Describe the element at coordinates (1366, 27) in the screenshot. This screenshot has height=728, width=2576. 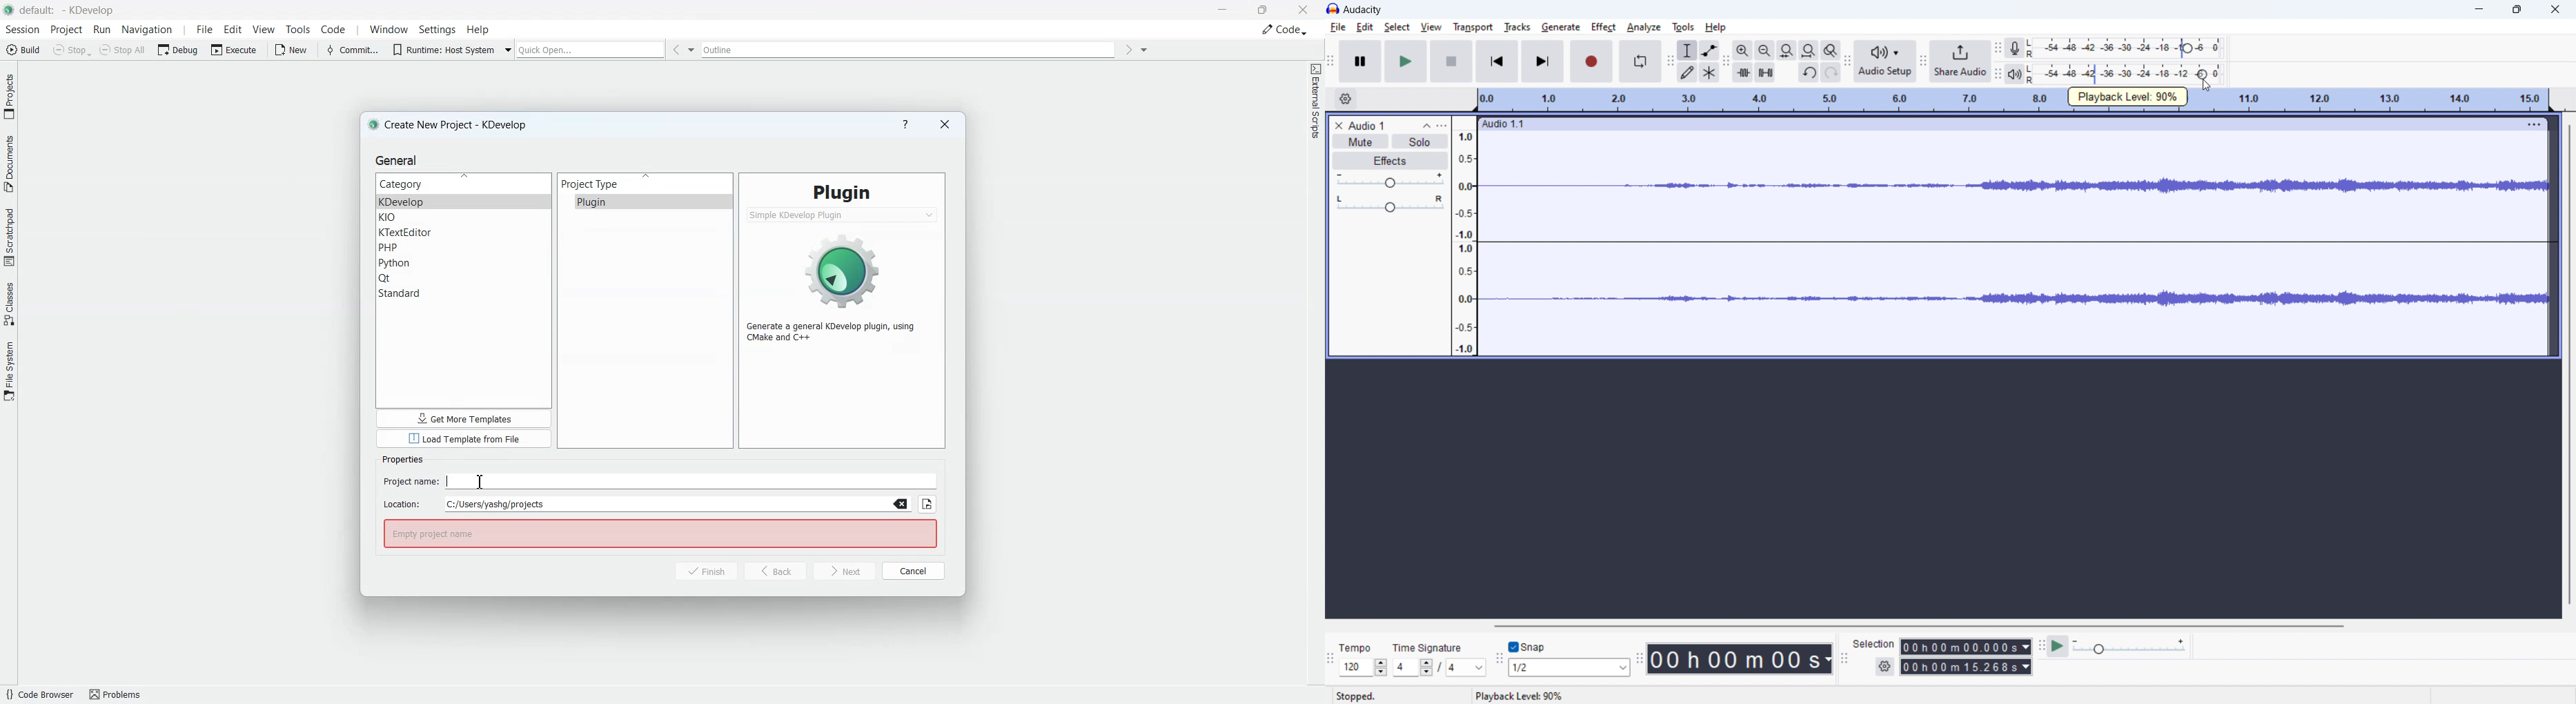
I see `edit` at that location.